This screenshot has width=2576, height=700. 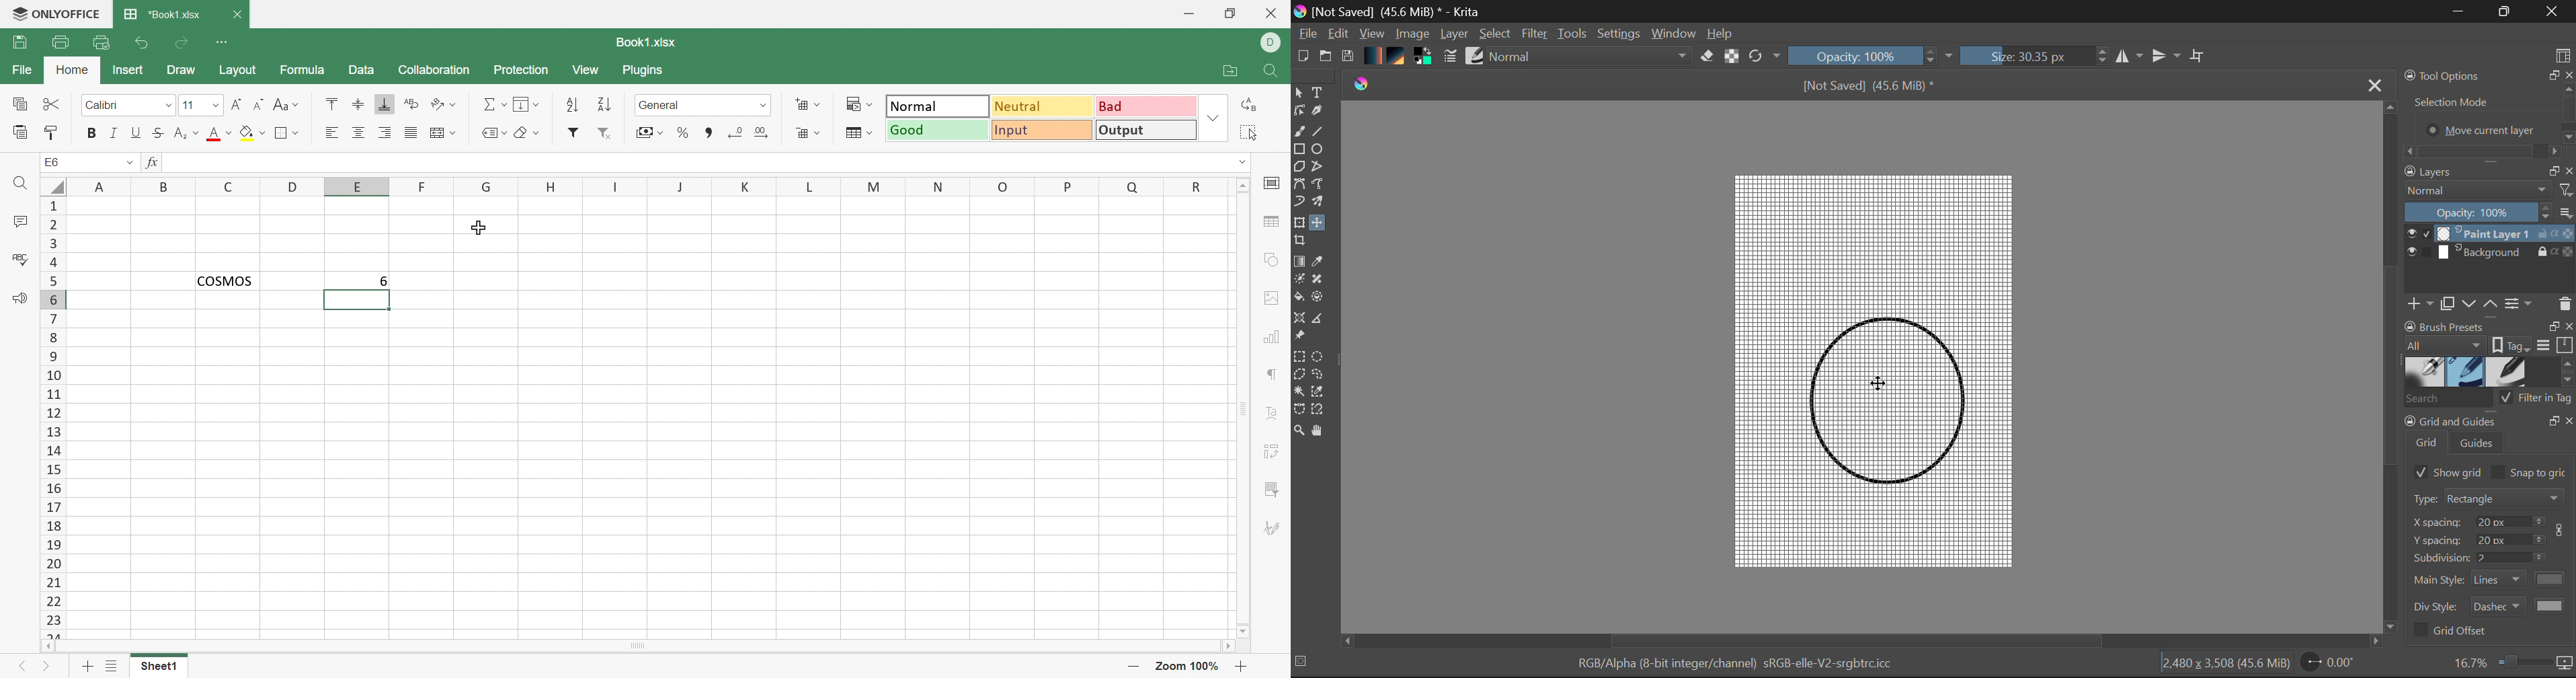 I want to click on Column Names, so click(x=650, y=186).